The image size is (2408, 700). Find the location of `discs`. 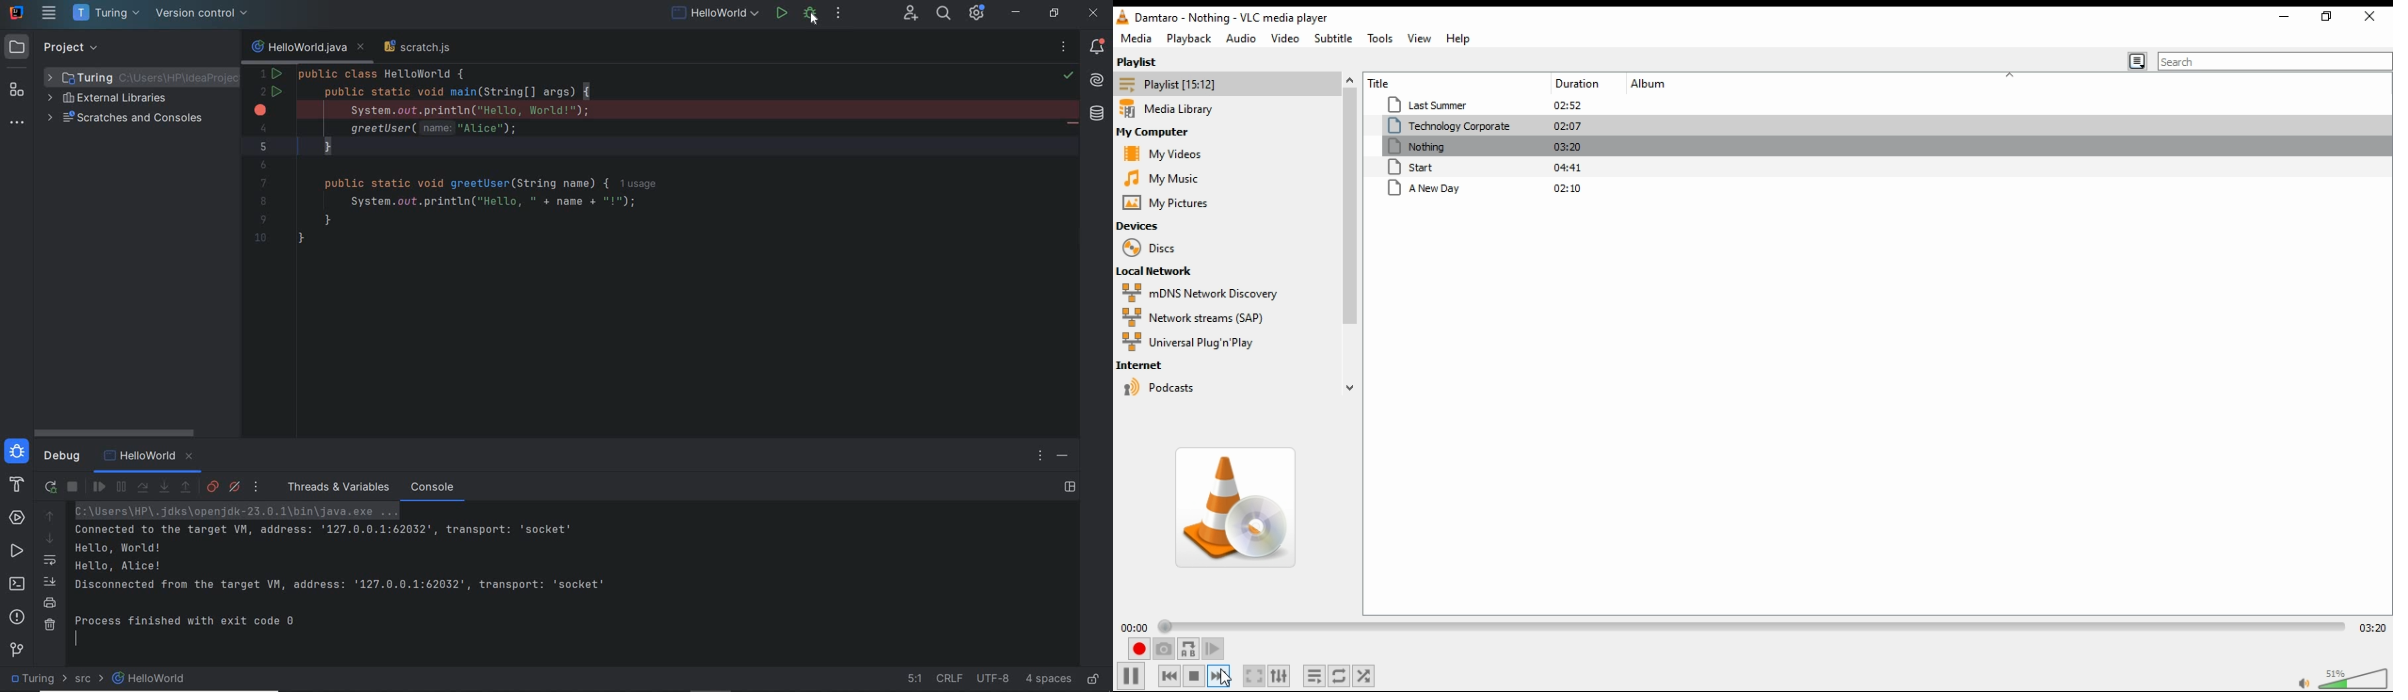

discs is located at coordinates (1150, 250).